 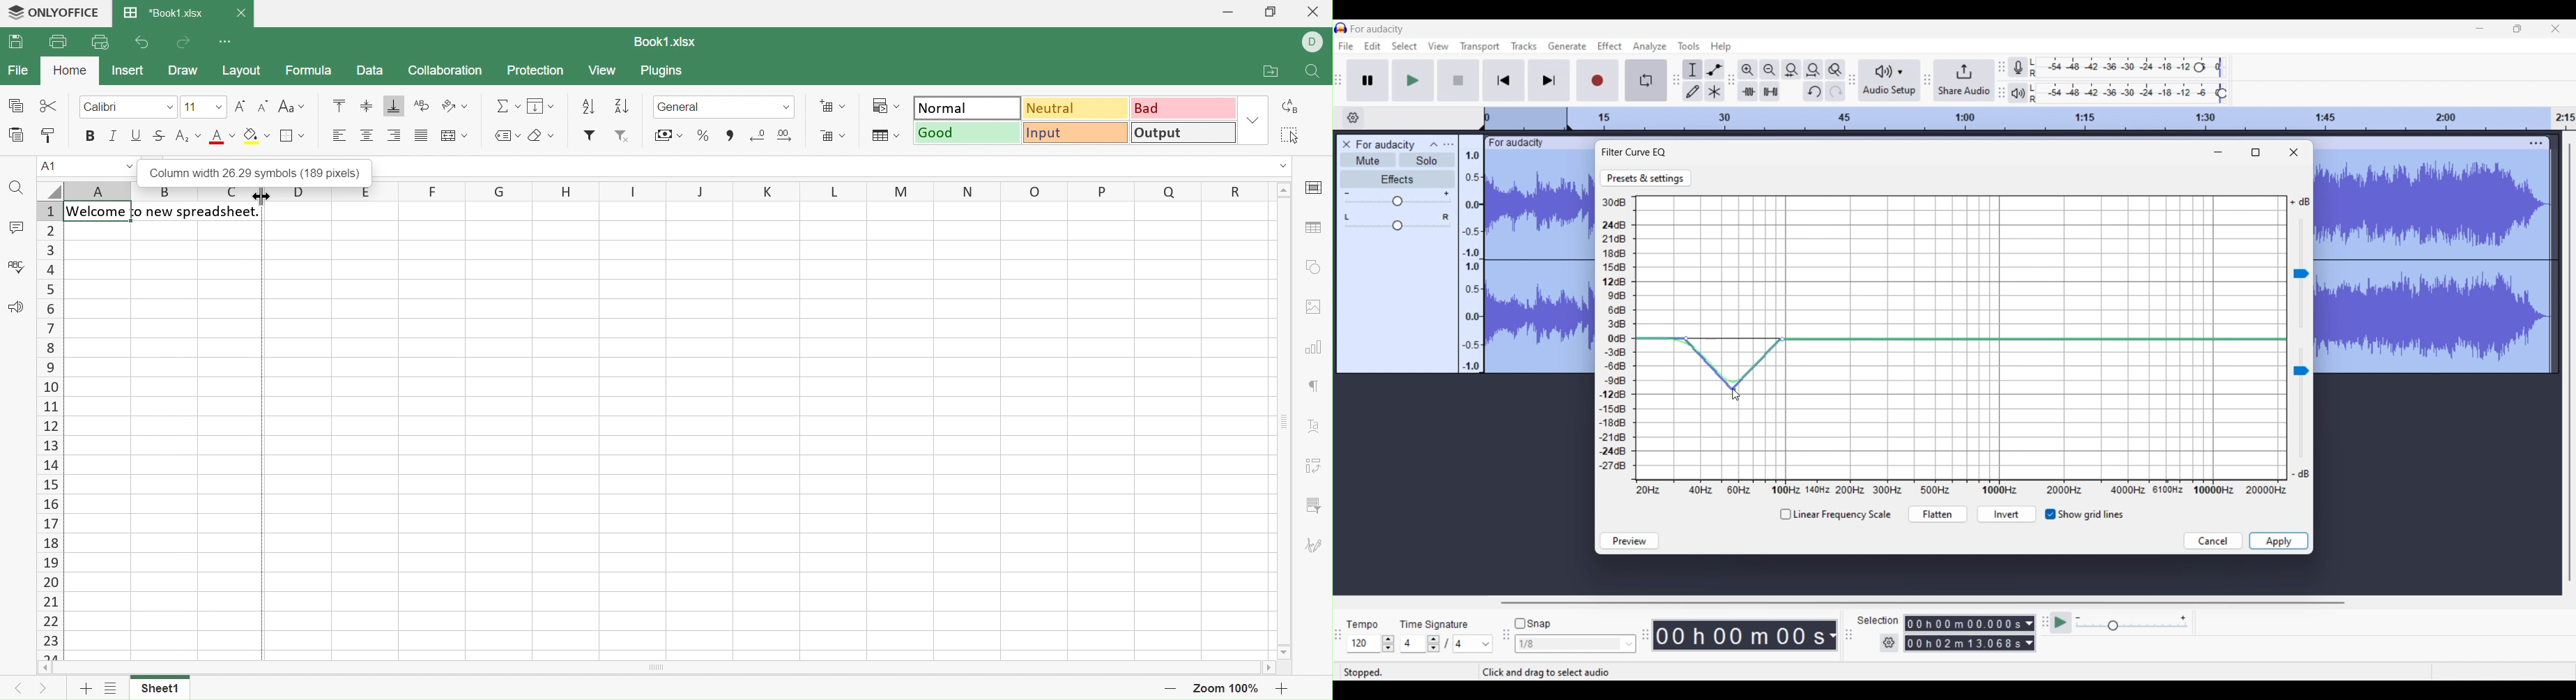 I want to click on Scroll Down, so click(x=1285, y=650).